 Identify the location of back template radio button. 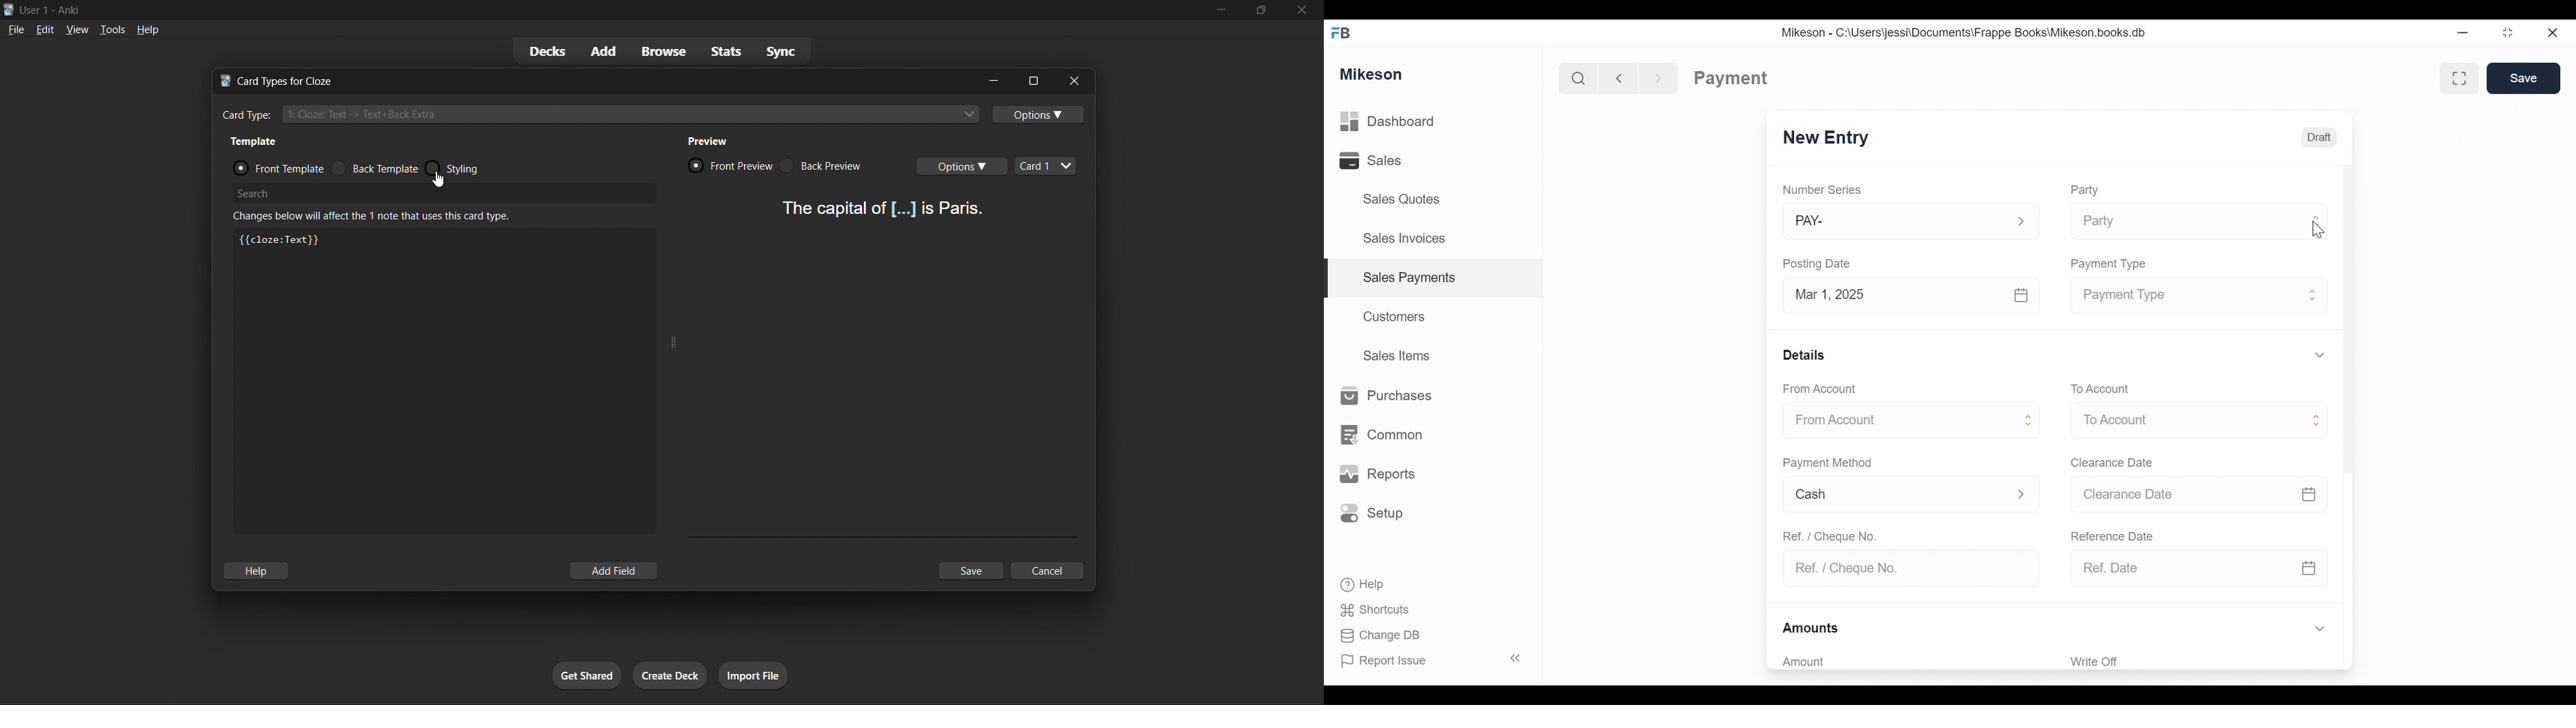
(377, 168).